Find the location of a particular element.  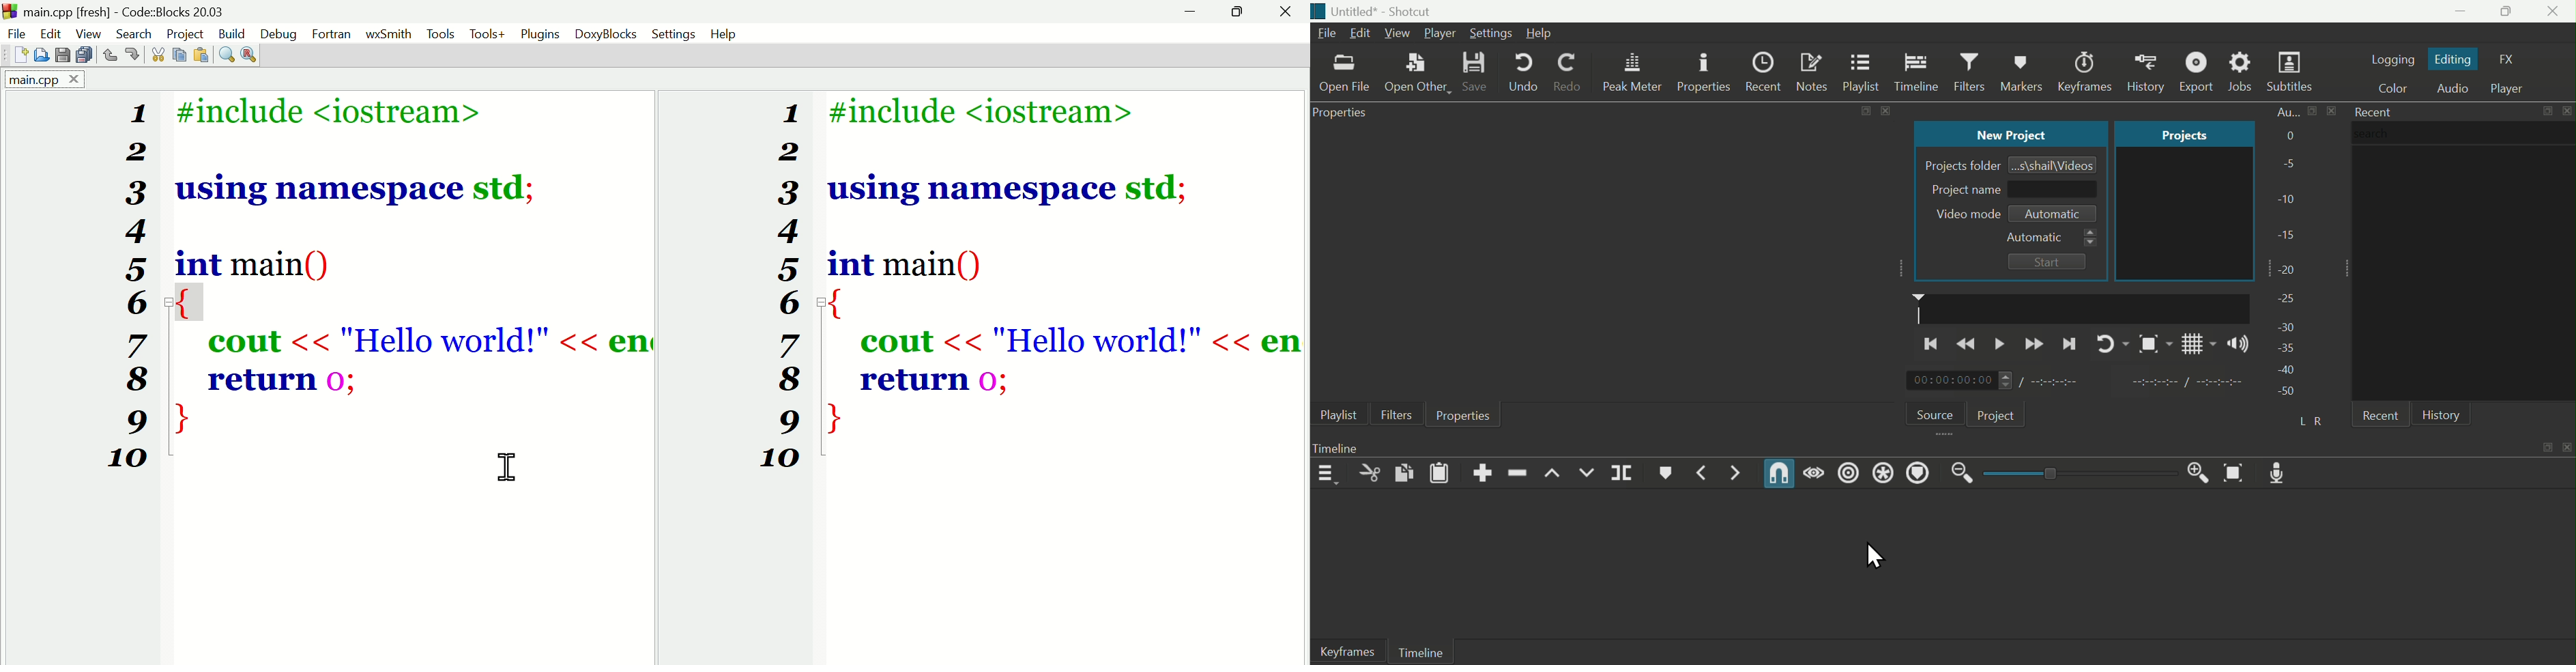

Find is located at coordinates (226, 53).